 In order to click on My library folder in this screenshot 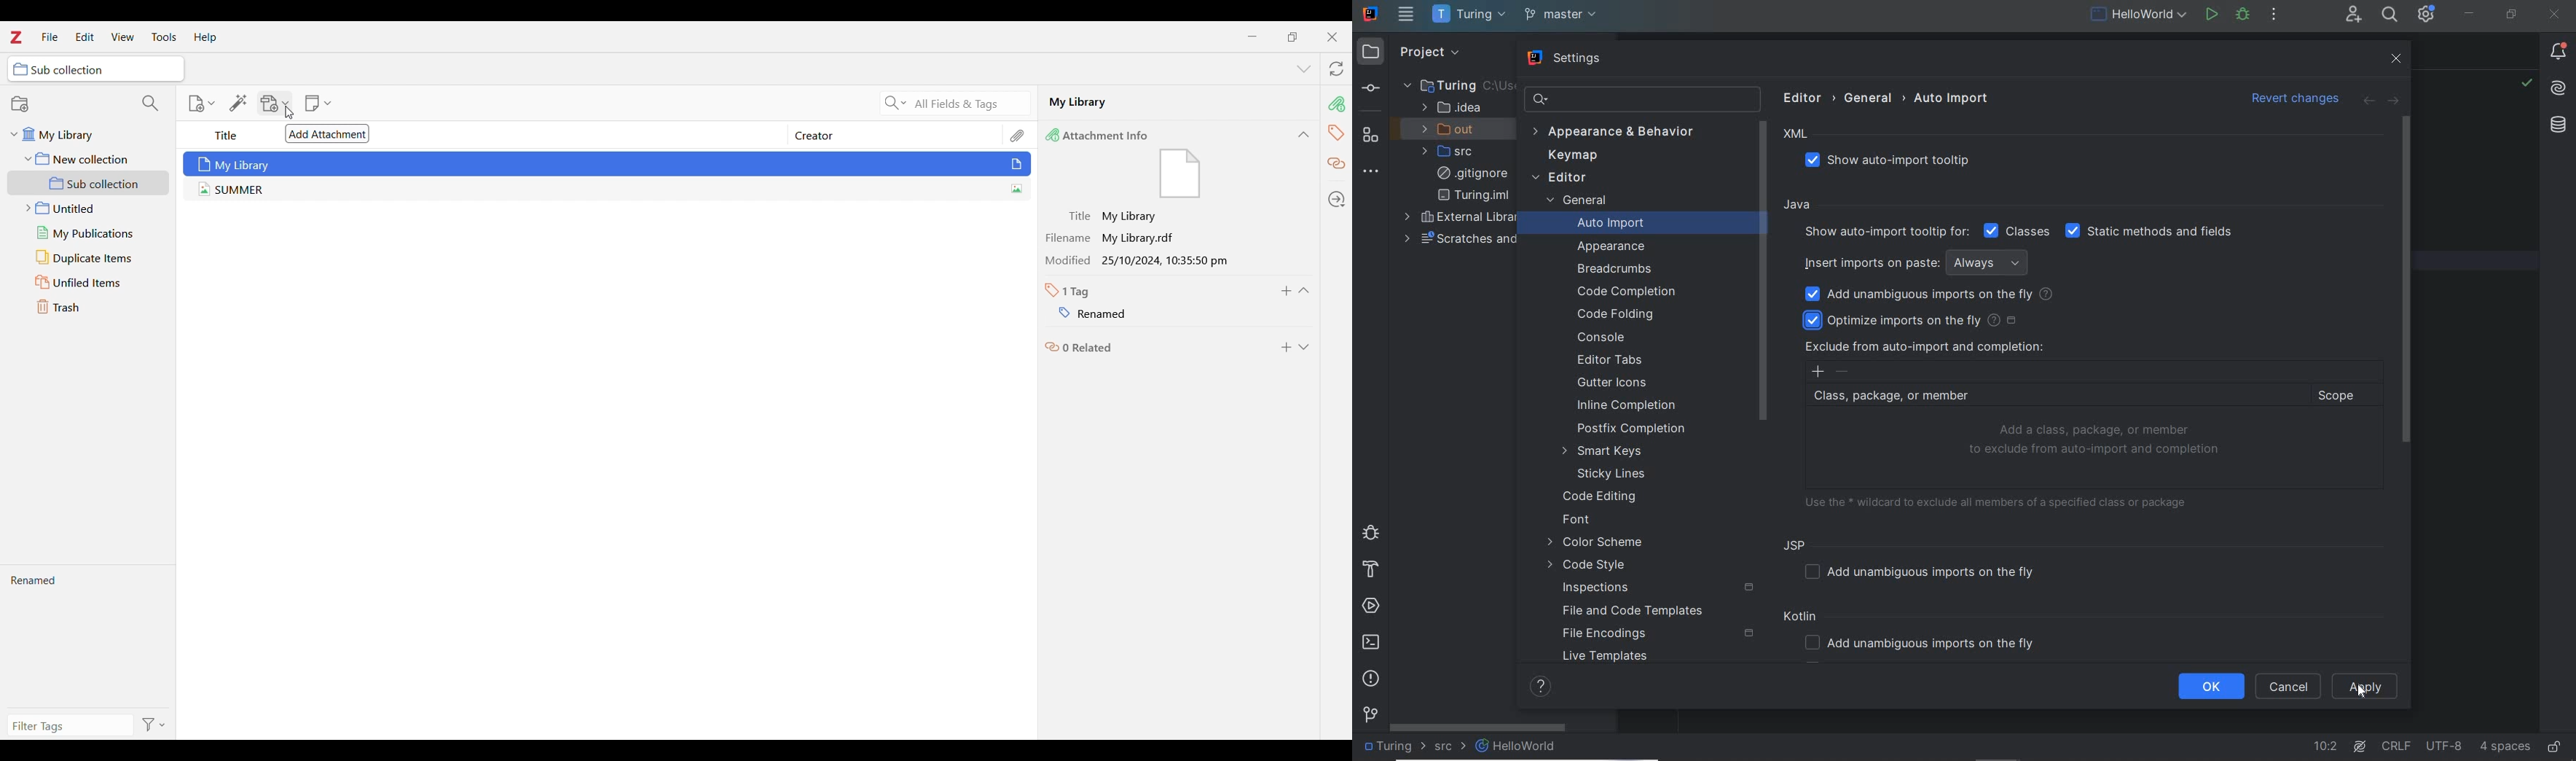, I will do `click(85, 137)`.